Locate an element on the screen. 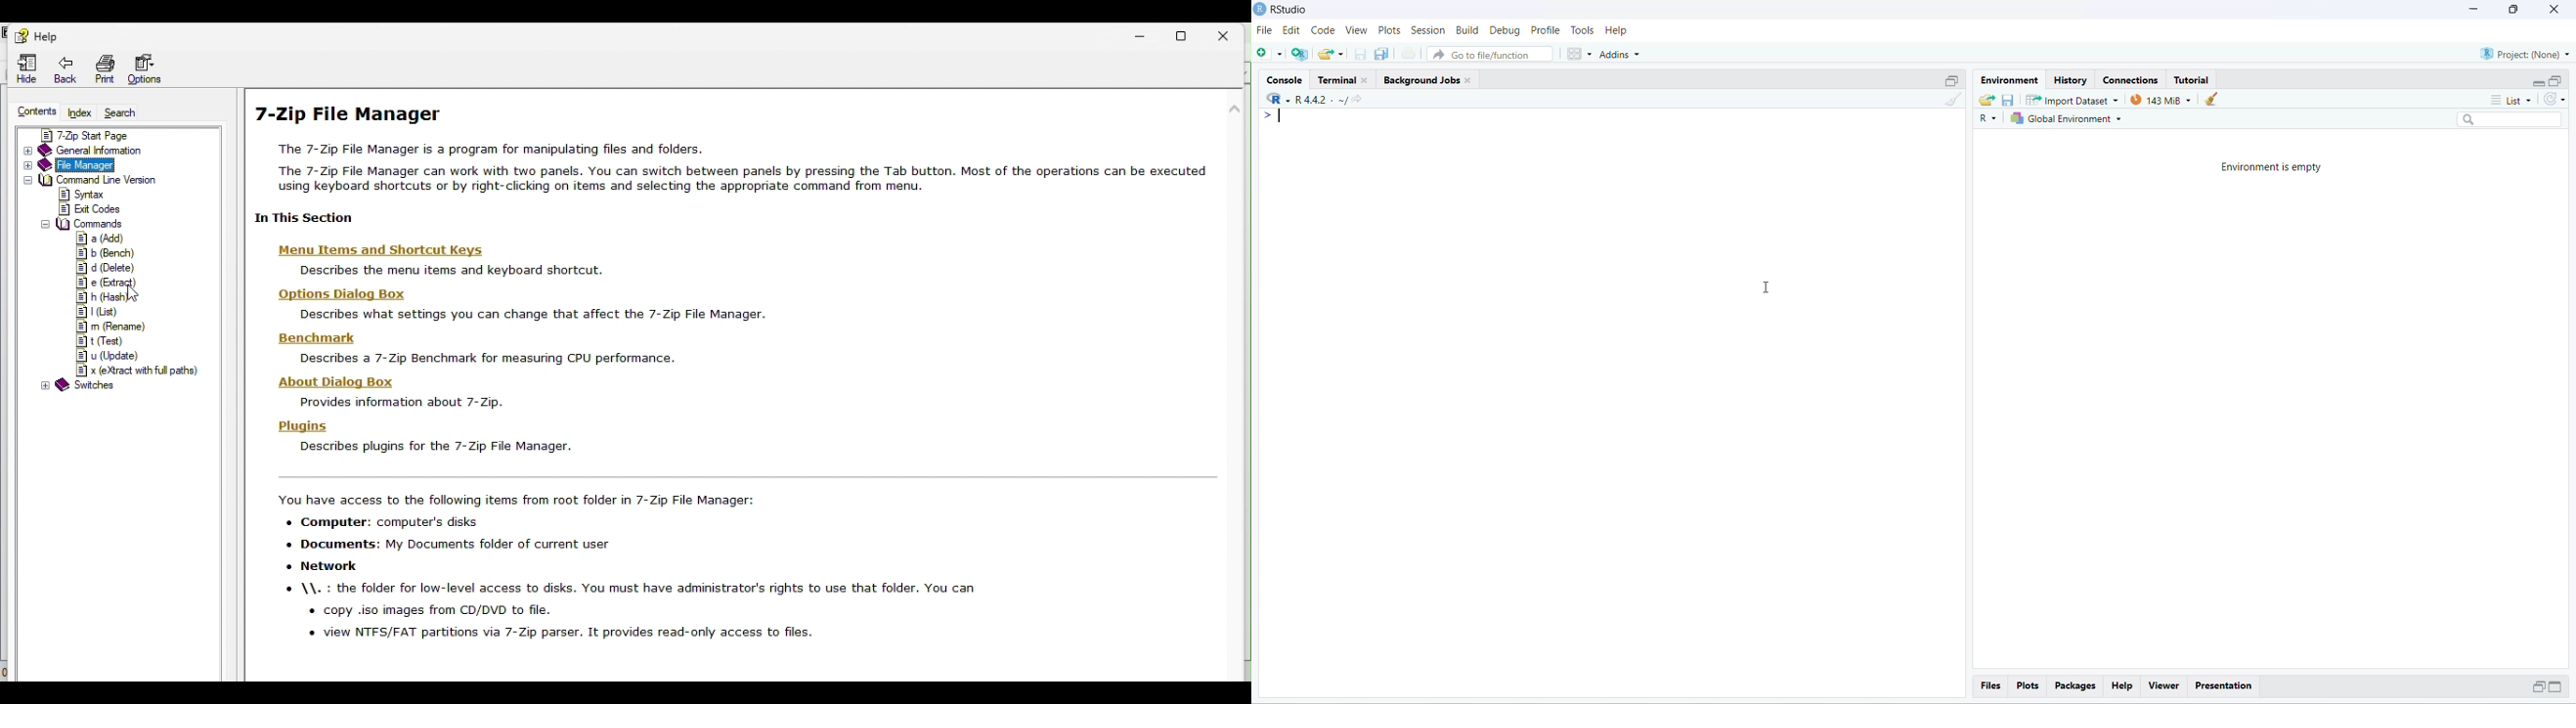 The width and height of the screenshot is (2576, 728). grid is located at coordinates (1581, 55).